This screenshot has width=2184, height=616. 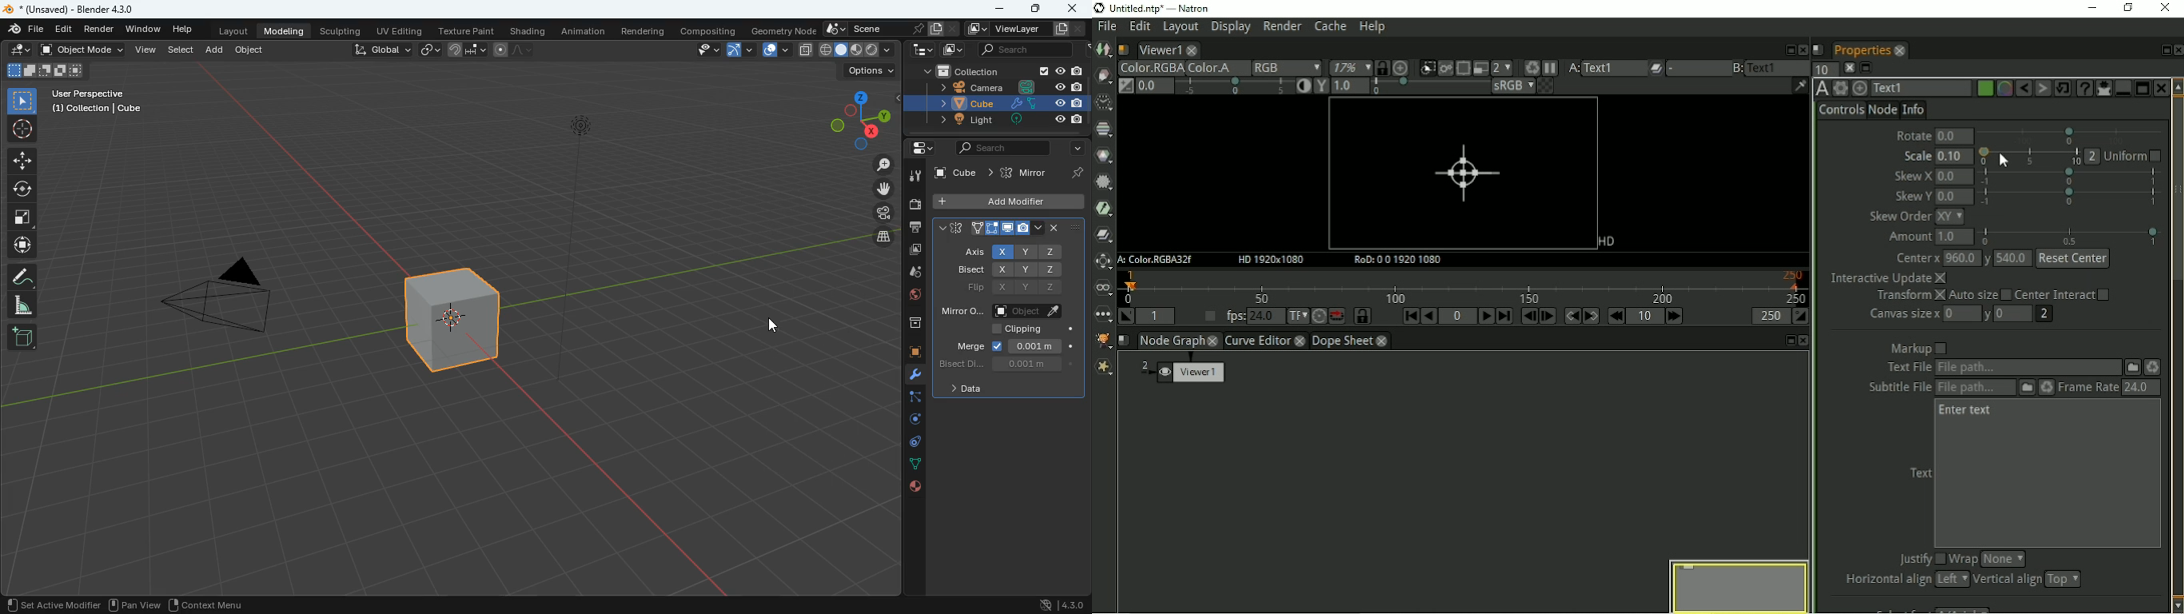 I want to click on fullscreen, so click(x=18, y=219).